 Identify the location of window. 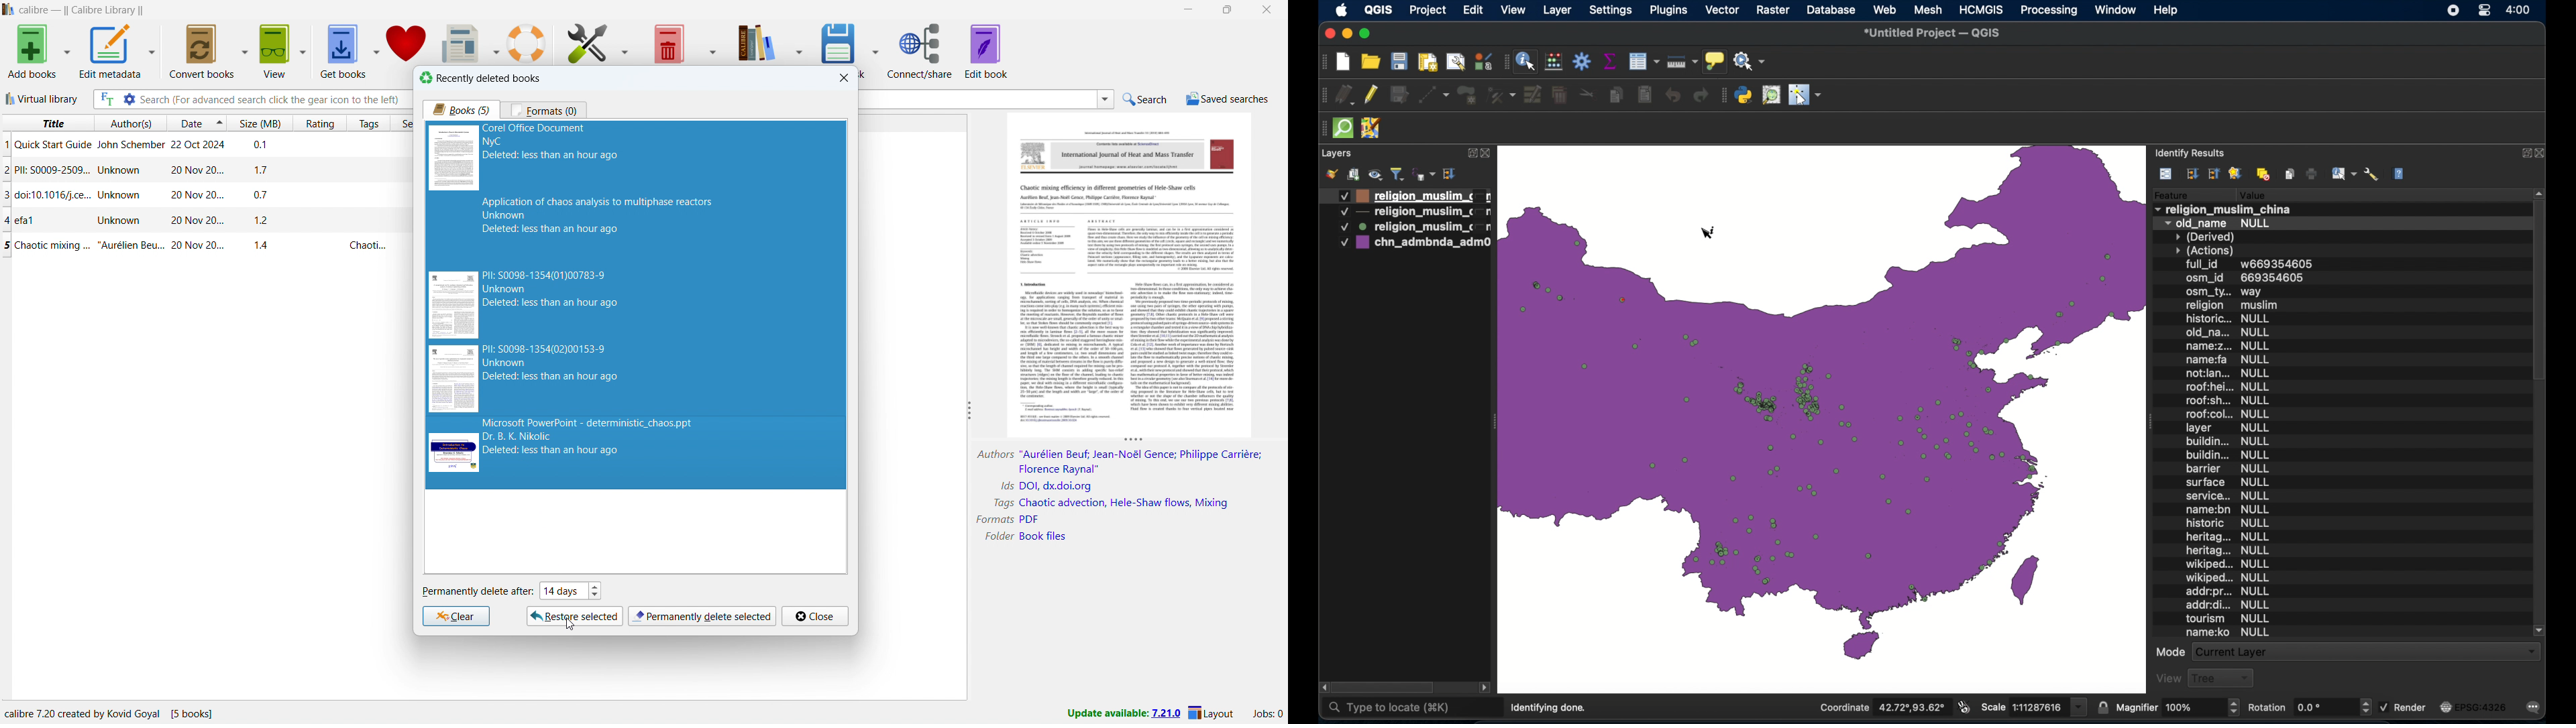
(2114, 10).